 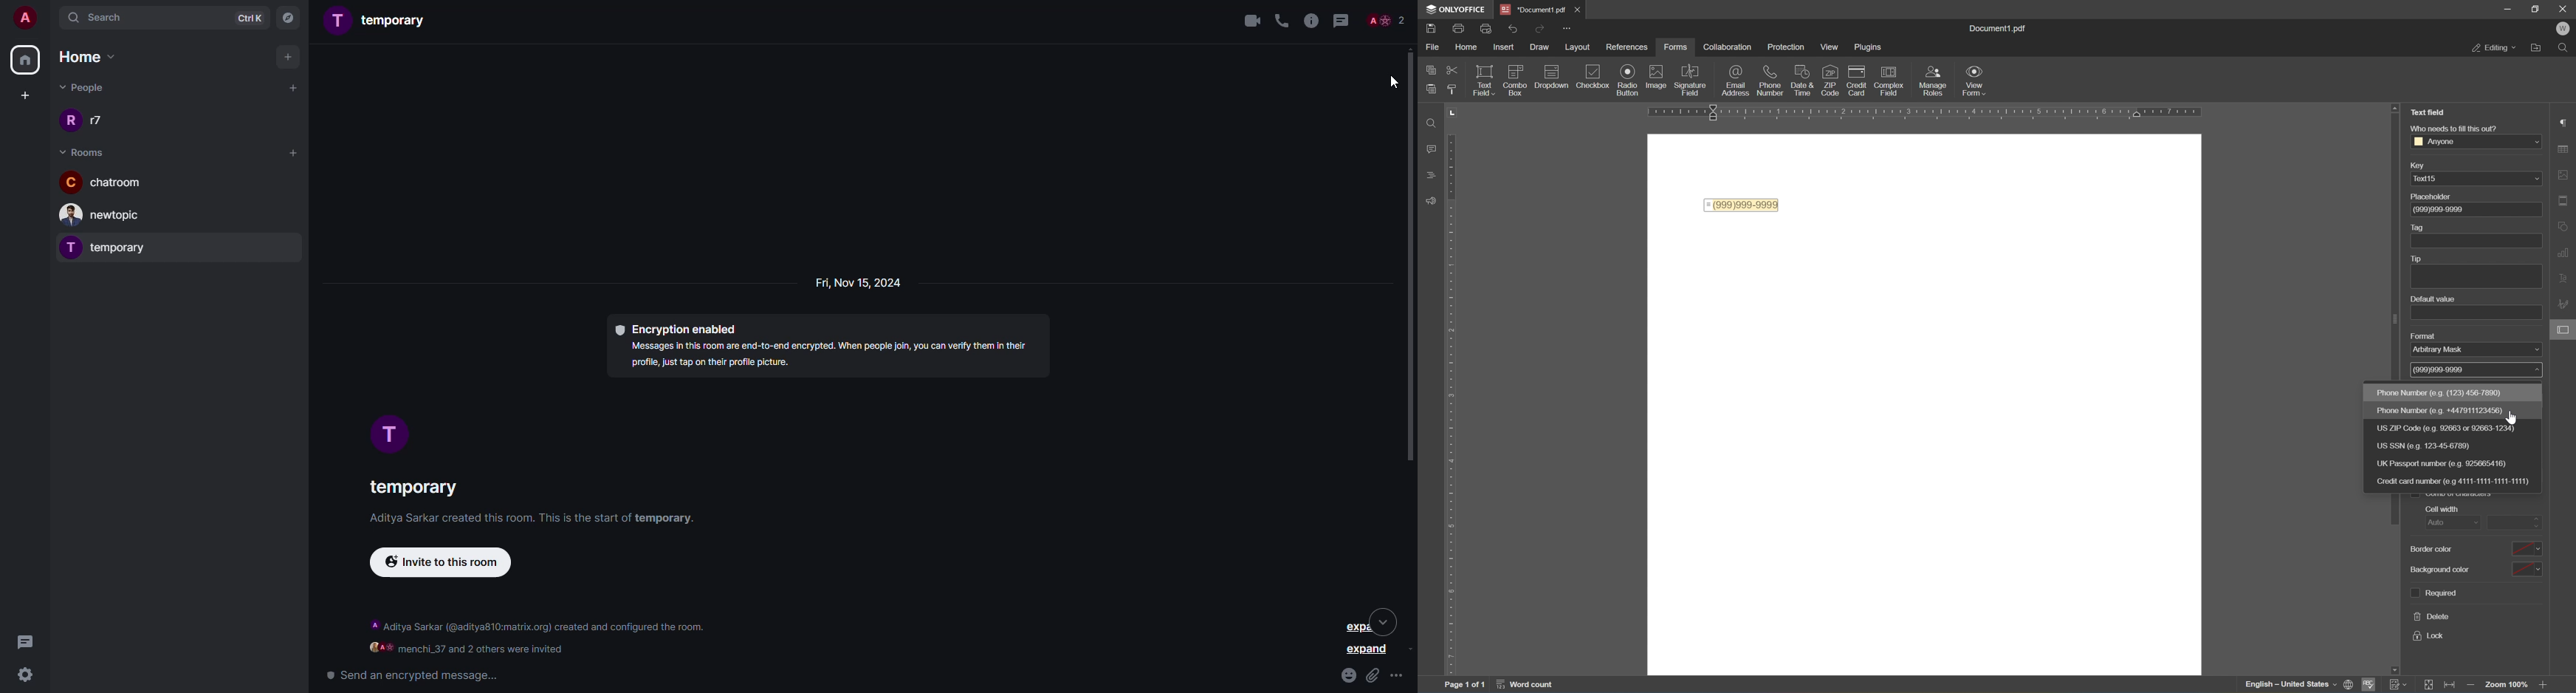 What do you see at coordinates (1935, 81) in the screenshot?
I see `input roles` at bounding box center [1935, 81].